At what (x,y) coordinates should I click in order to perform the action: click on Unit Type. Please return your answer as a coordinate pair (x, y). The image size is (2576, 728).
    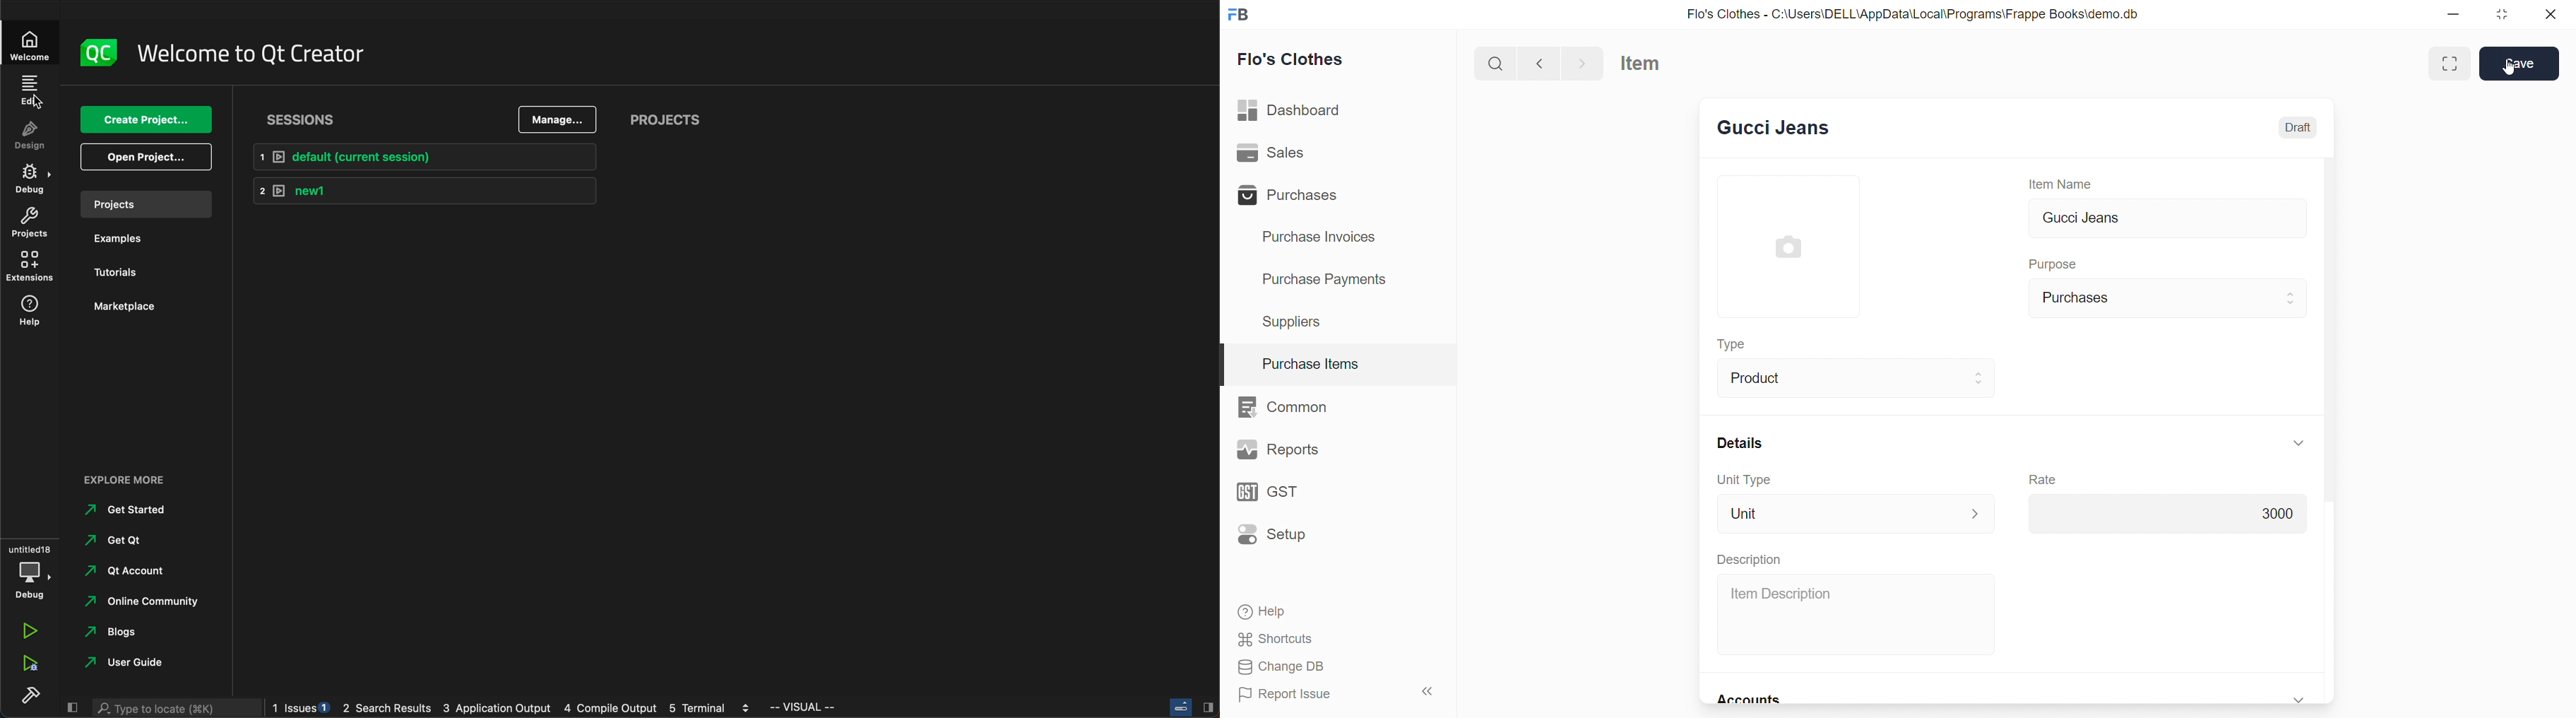
    Looking at the image, I should click on (1743, 480).